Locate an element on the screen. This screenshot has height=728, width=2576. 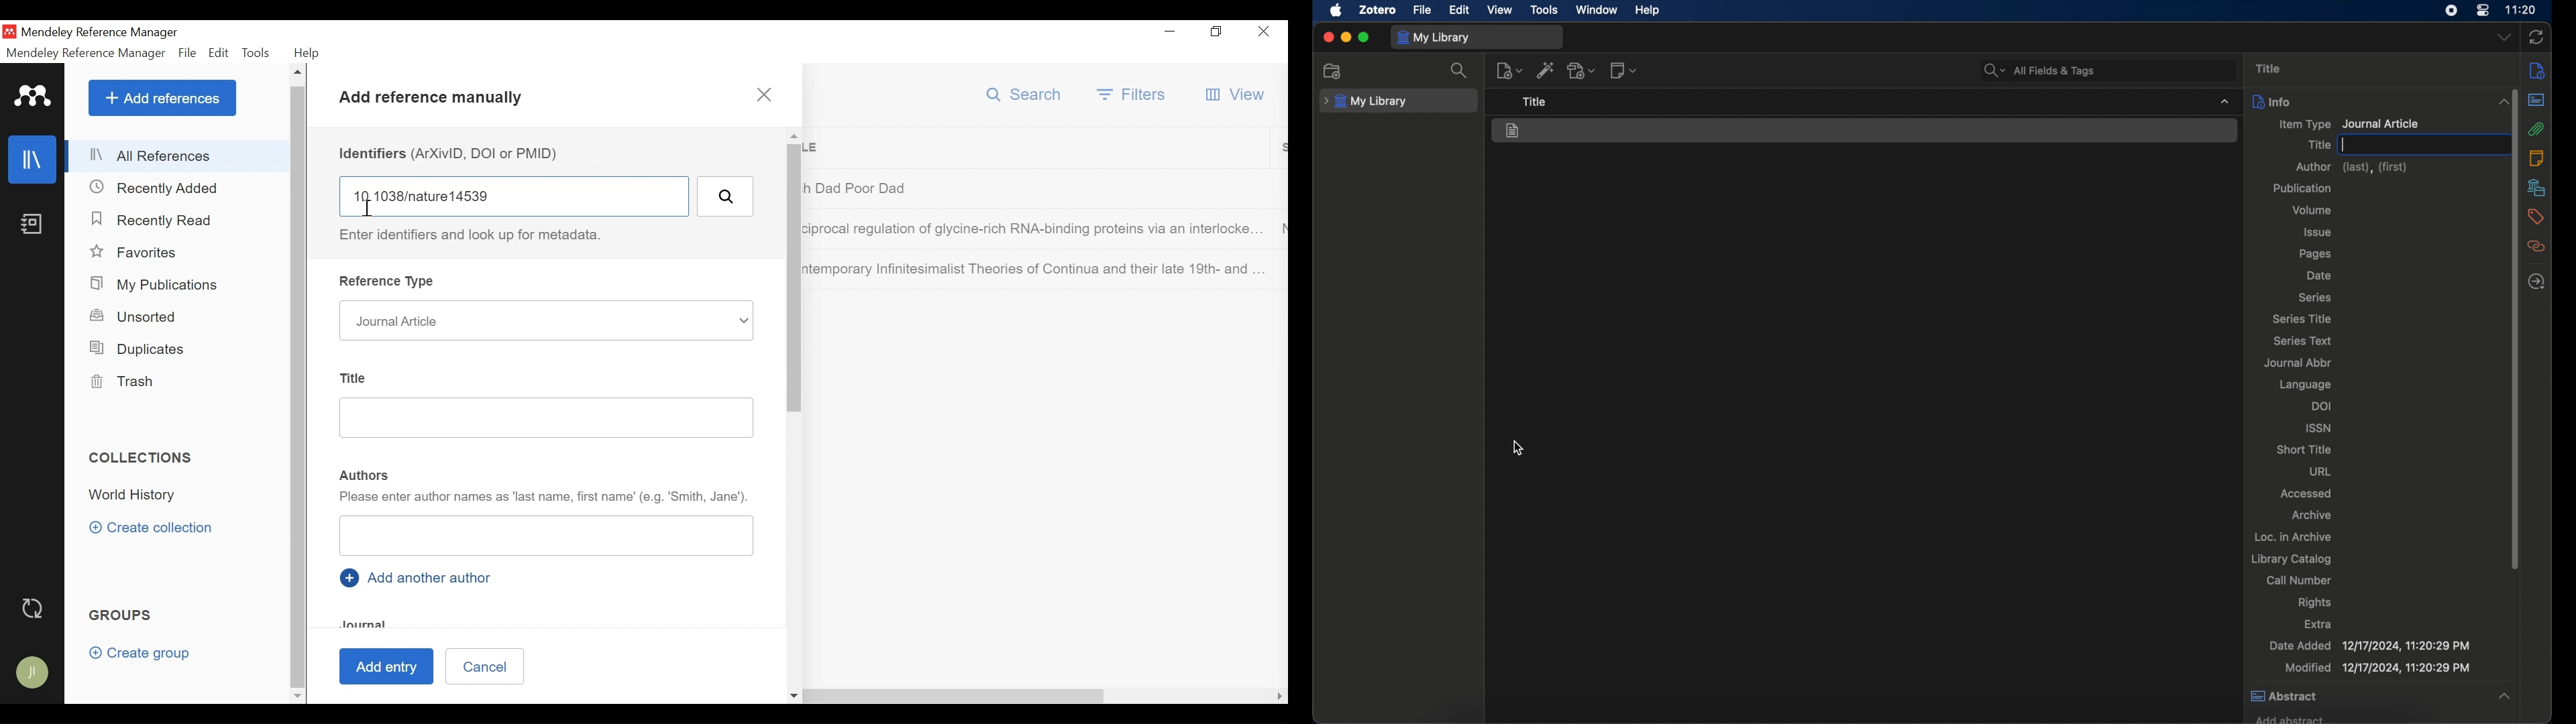
item type  is located at coordinates (2349, 124).